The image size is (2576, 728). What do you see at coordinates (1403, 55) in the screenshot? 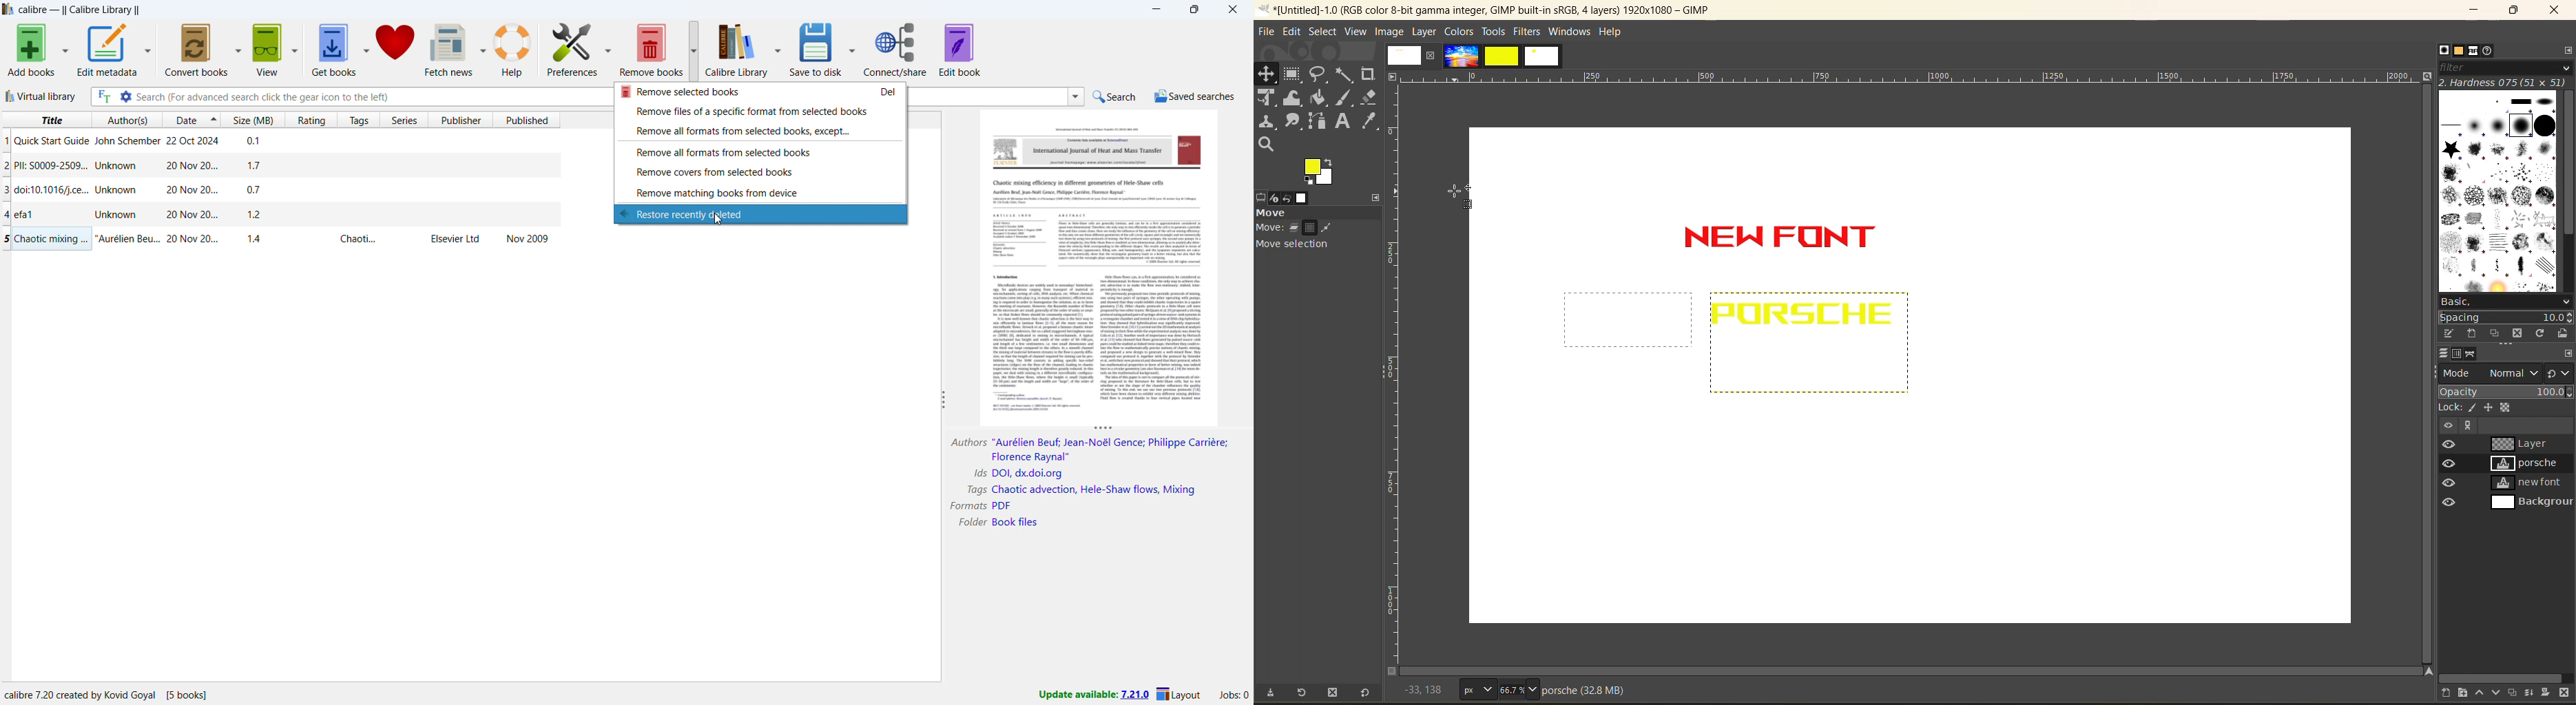
I see `image` at bounding box center [1403, 55].